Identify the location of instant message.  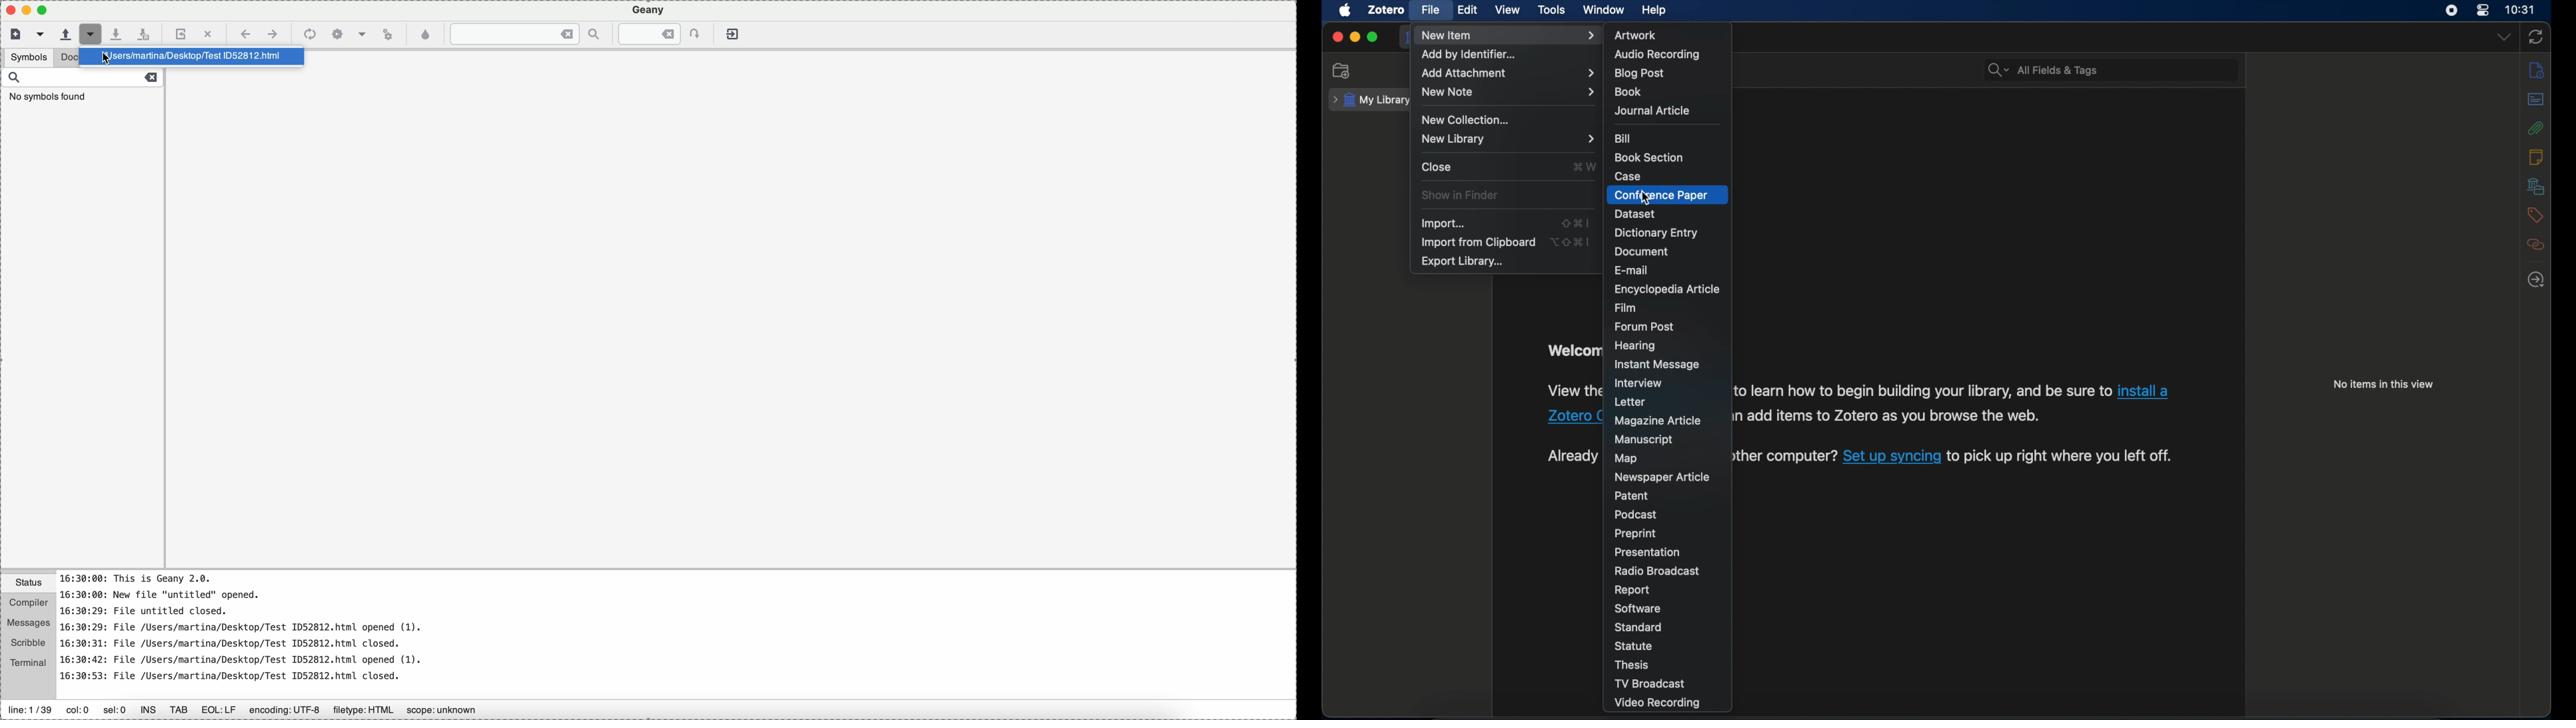
(1656, 365).